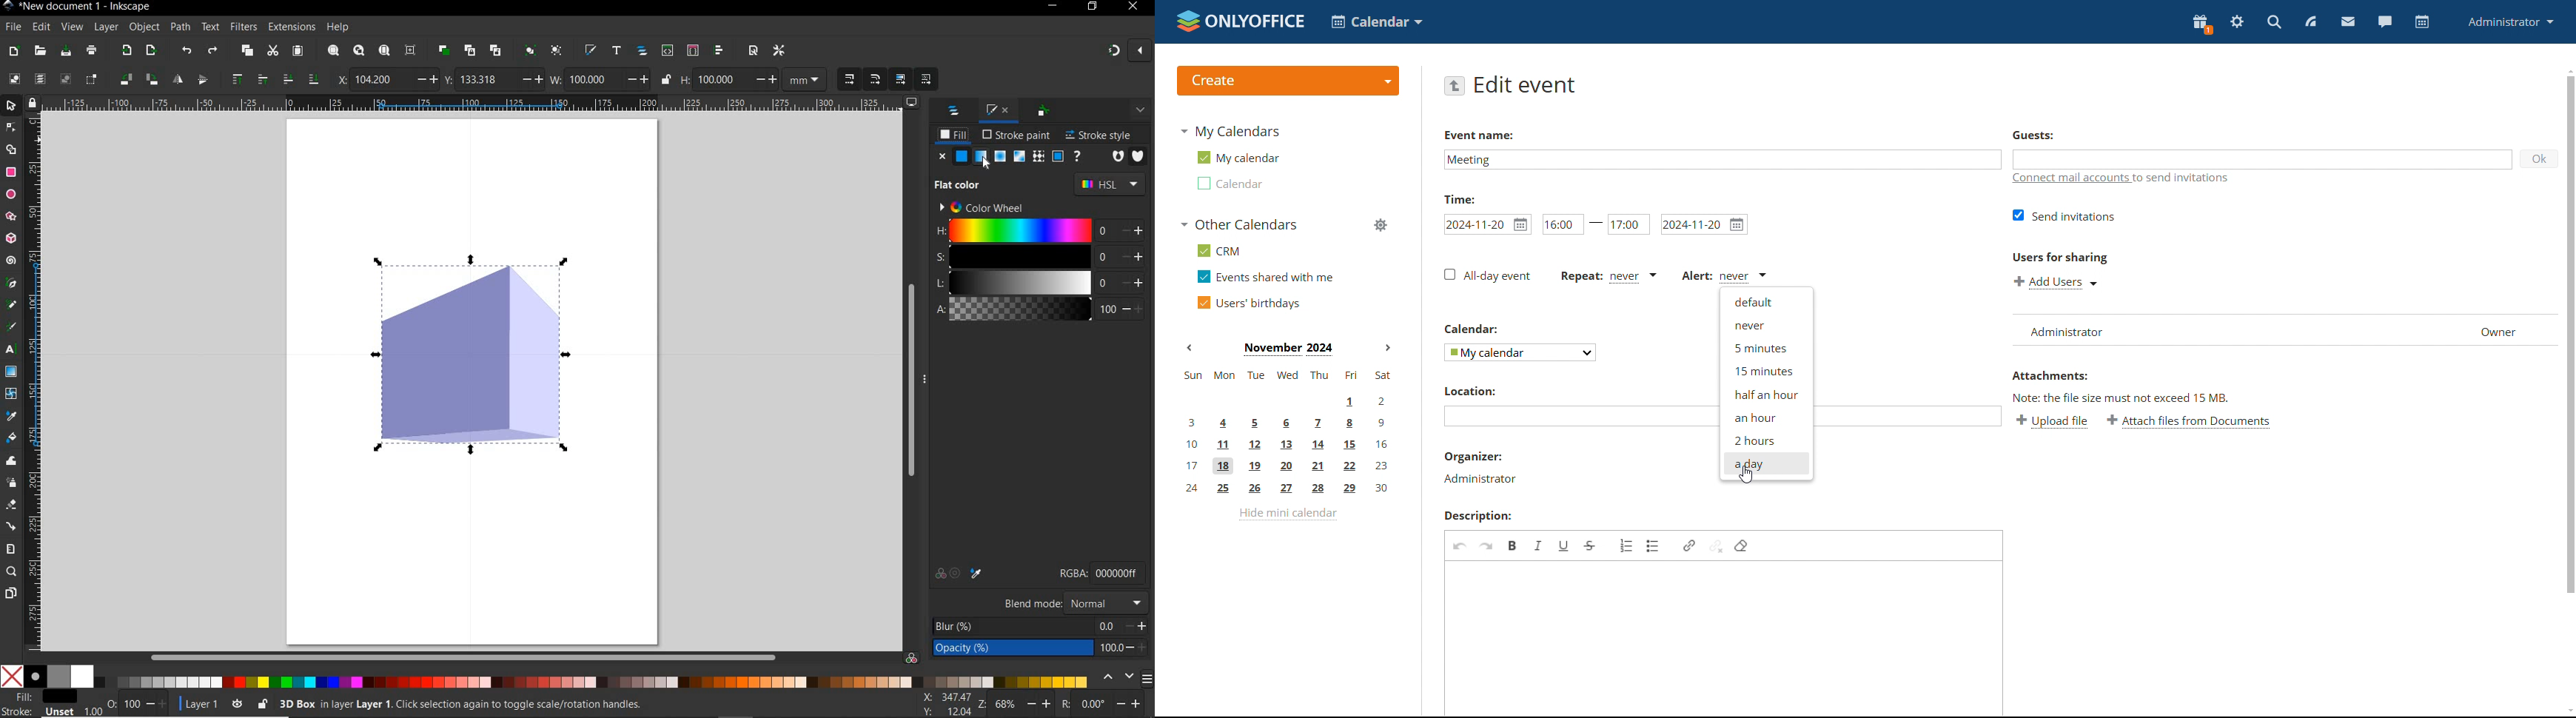  I want to click on SPRAY TOOL, so click(12, 483).